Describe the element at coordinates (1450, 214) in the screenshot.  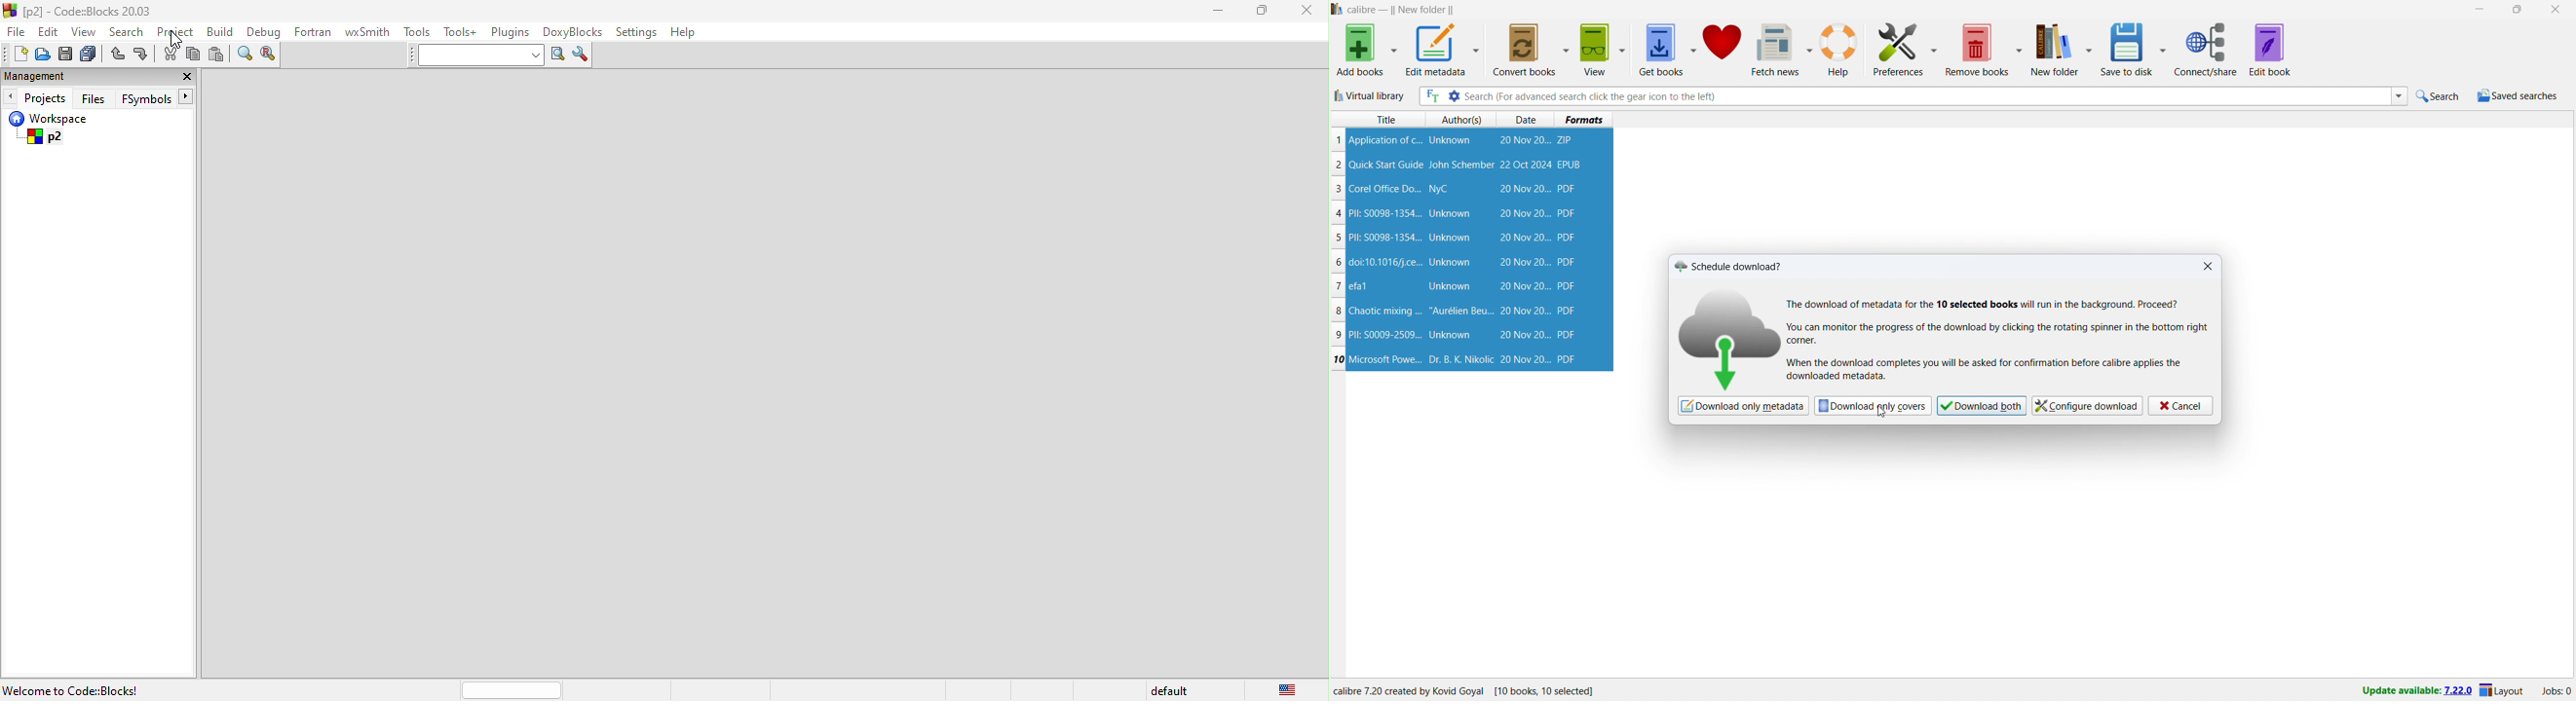
I see `Unknown` at that location.